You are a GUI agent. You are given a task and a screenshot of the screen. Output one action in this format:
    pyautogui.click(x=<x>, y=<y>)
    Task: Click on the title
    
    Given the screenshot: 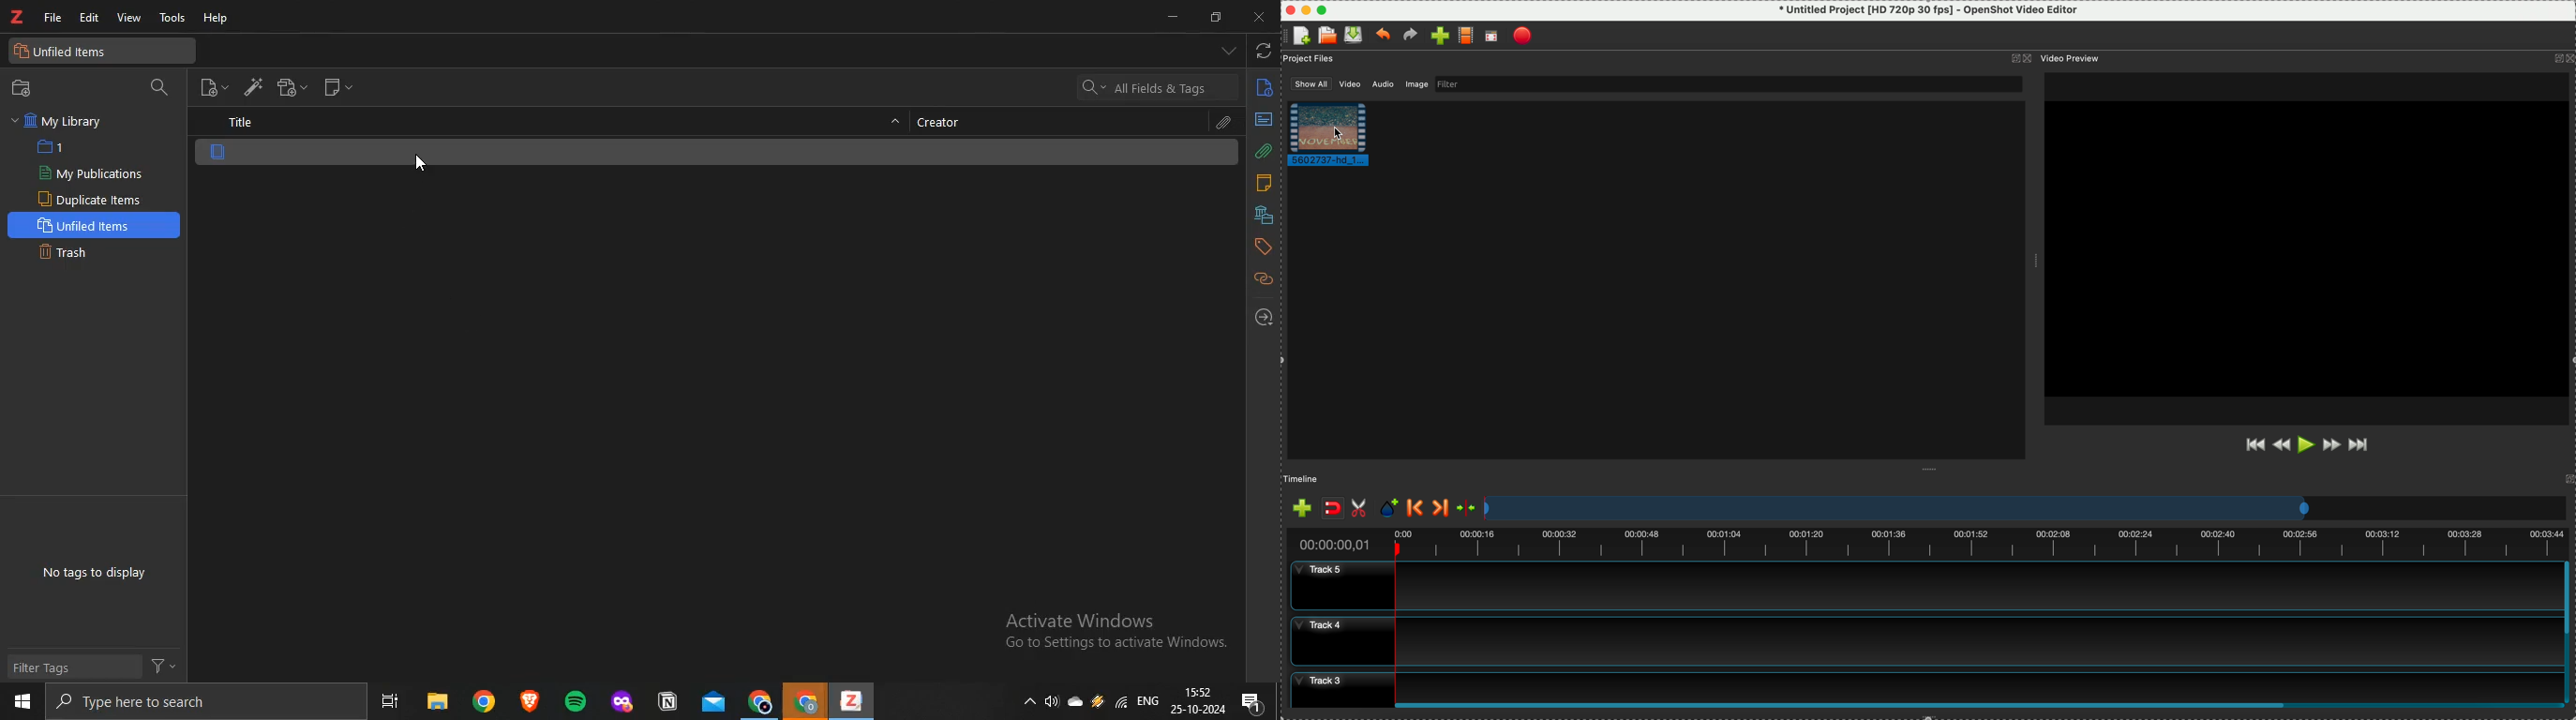 What is the action you would take?
    pyautogui.click(x=239, y=123)
    